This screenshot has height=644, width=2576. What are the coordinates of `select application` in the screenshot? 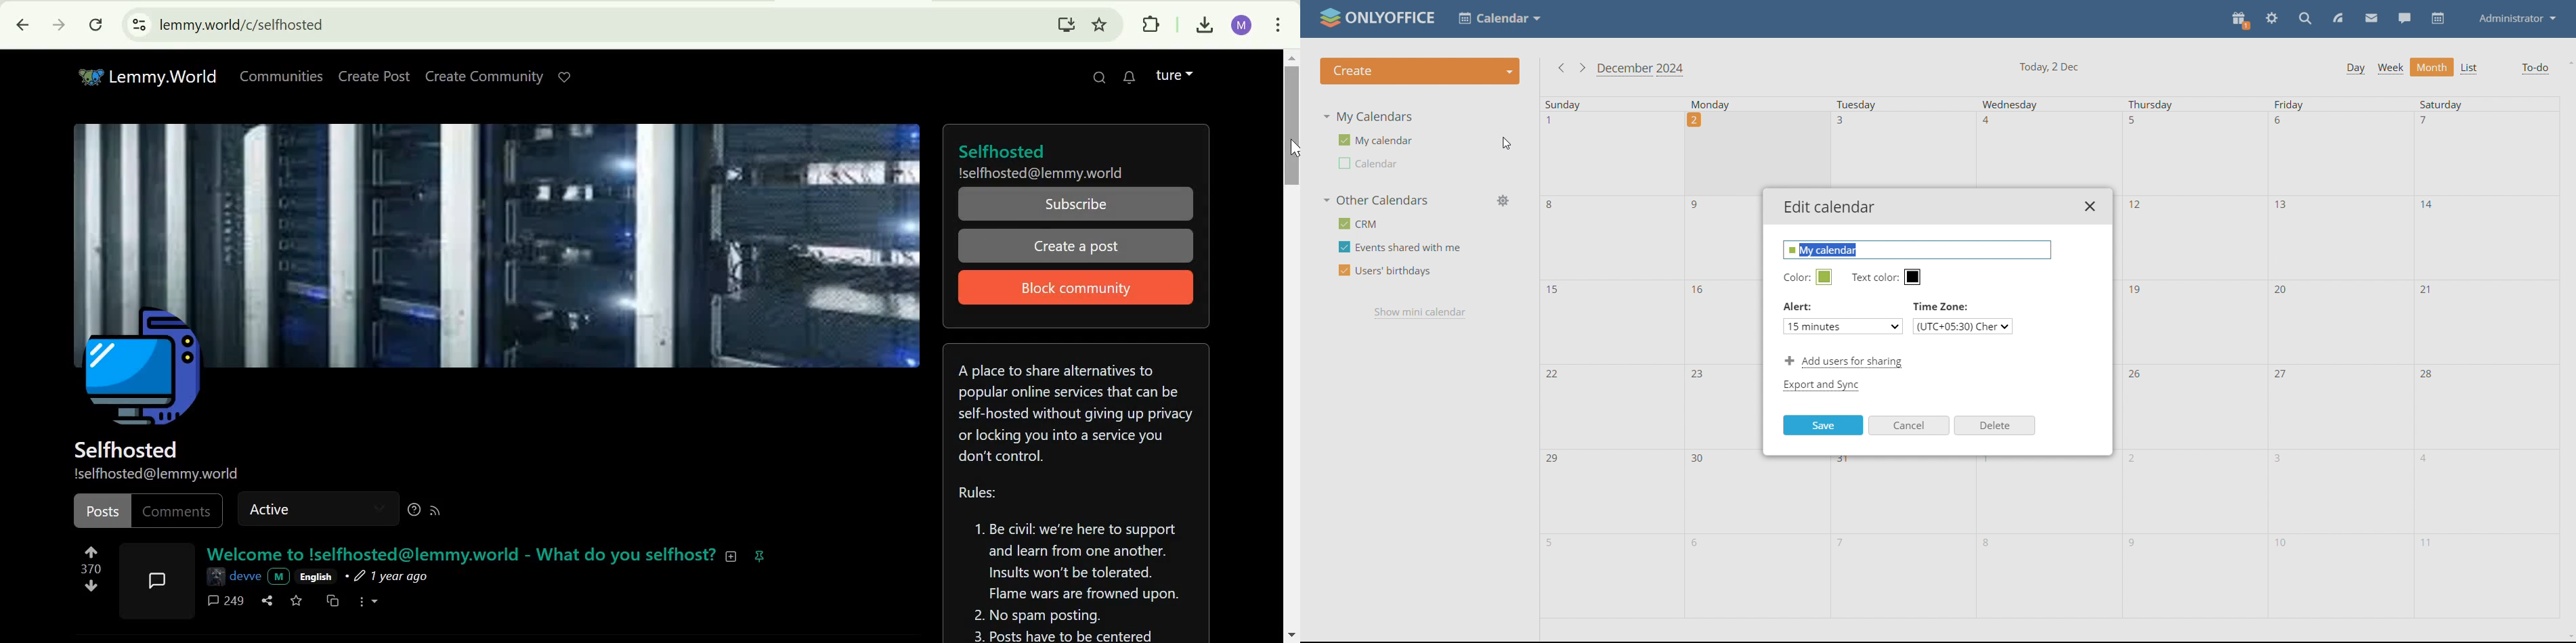 It's located at (1500, 19).